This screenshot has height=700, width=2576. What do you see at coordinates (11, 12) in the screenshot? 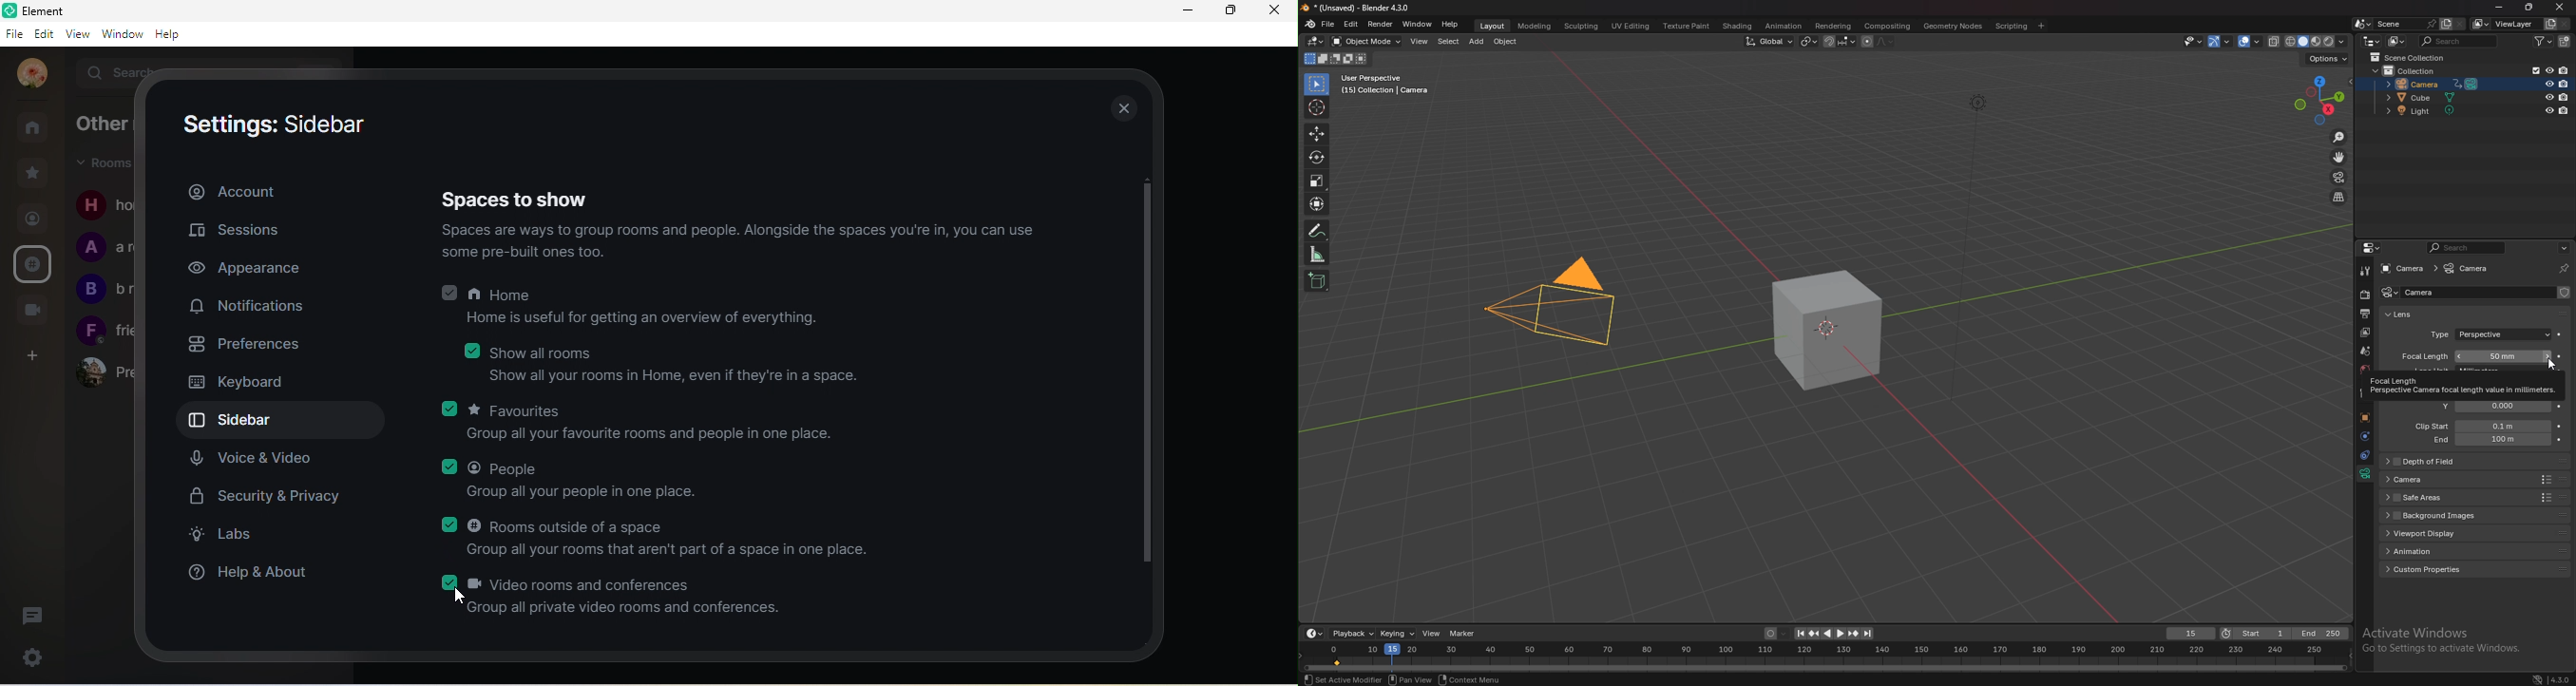
I see `logo` at bounding box center [11, 12].